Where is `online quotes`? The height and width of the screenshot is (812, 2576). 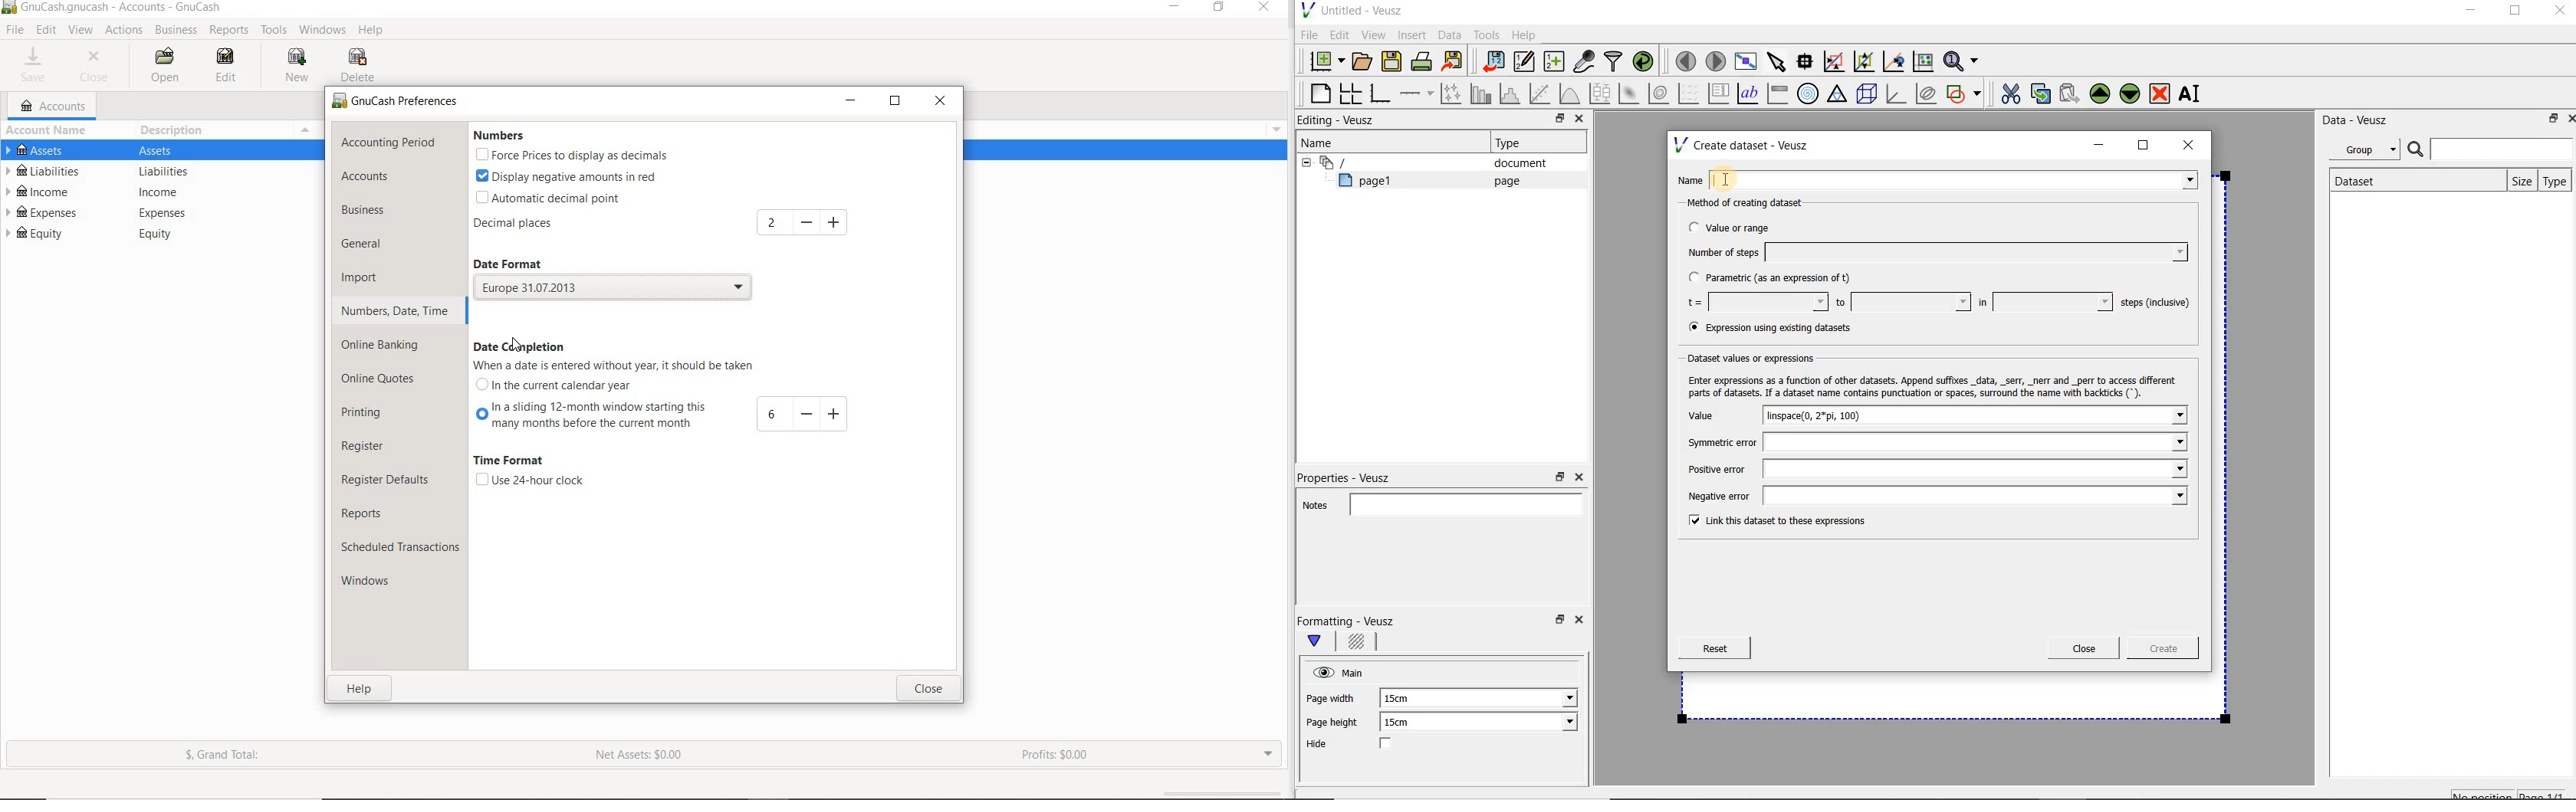 online quotes is located at coordinates (384, 379).